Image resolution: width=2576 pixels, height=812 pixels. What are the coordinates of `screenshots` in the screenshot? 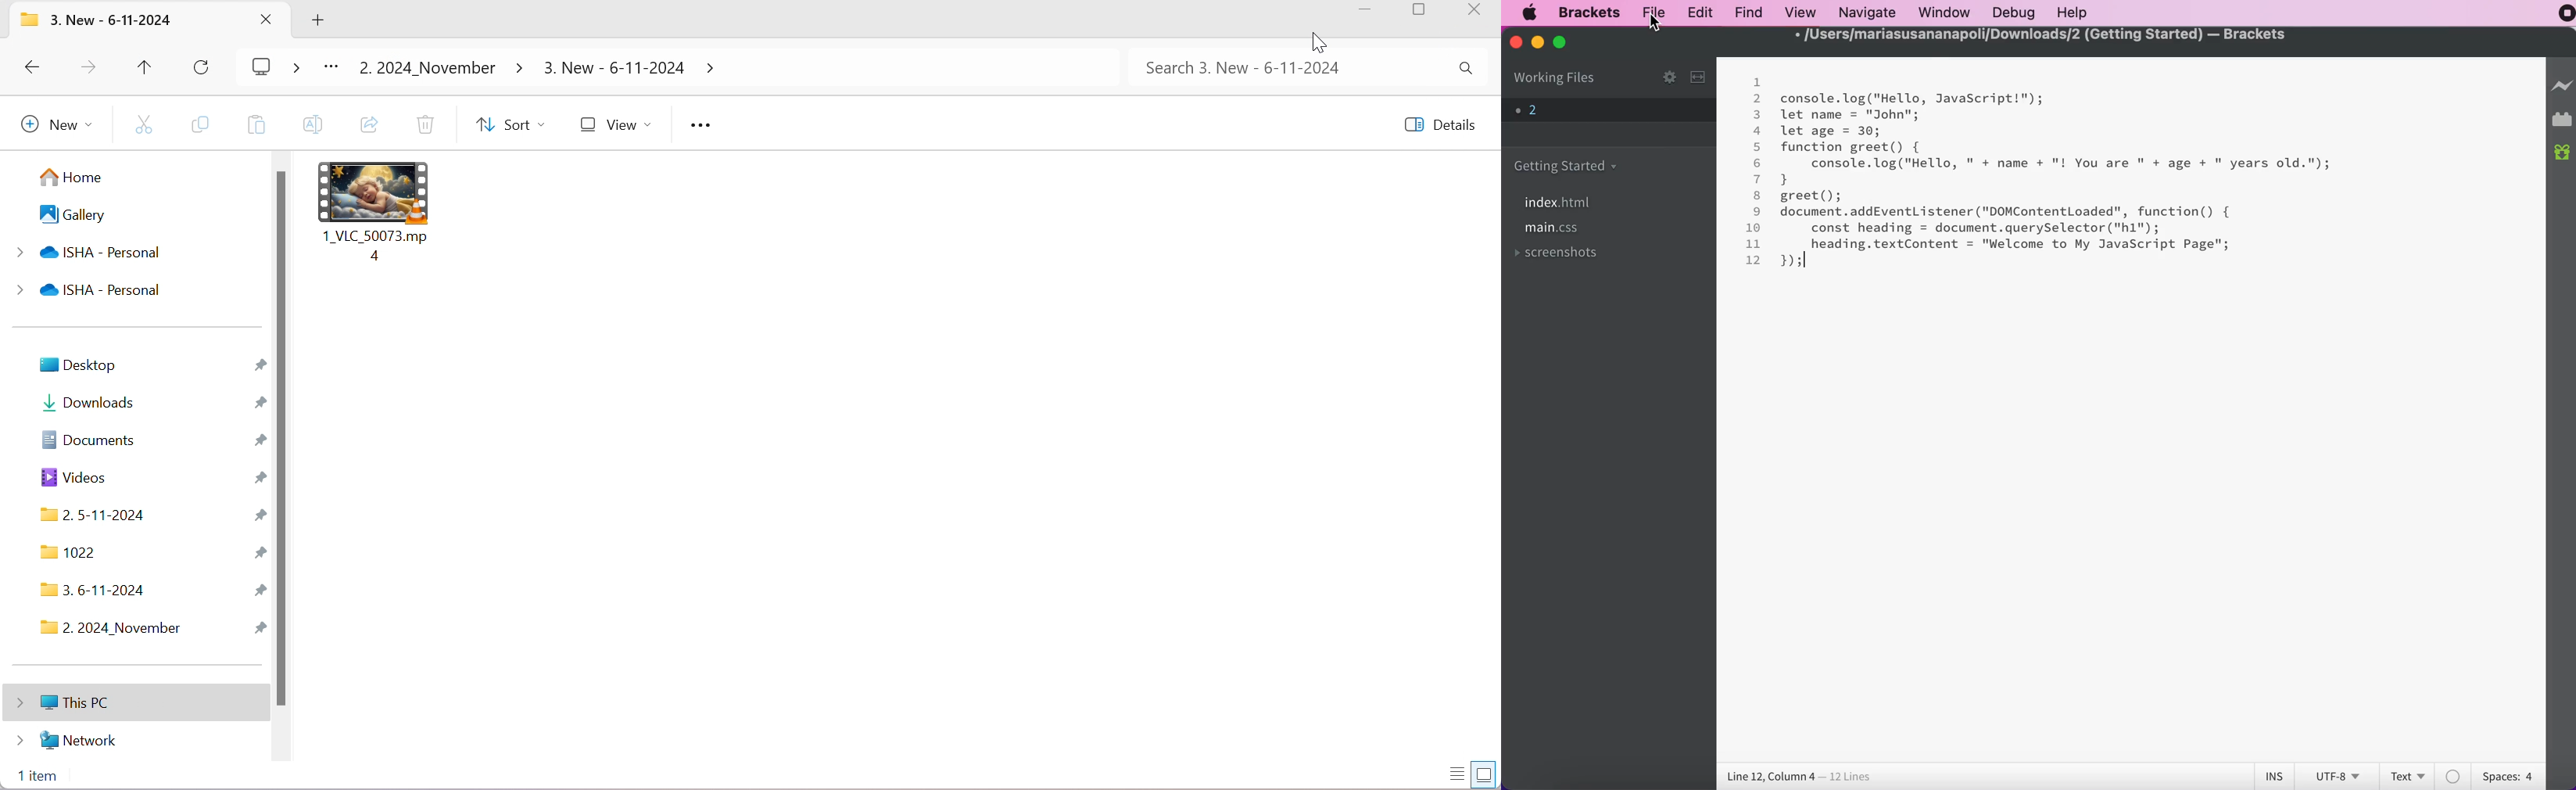 It's located at (1561, 254).